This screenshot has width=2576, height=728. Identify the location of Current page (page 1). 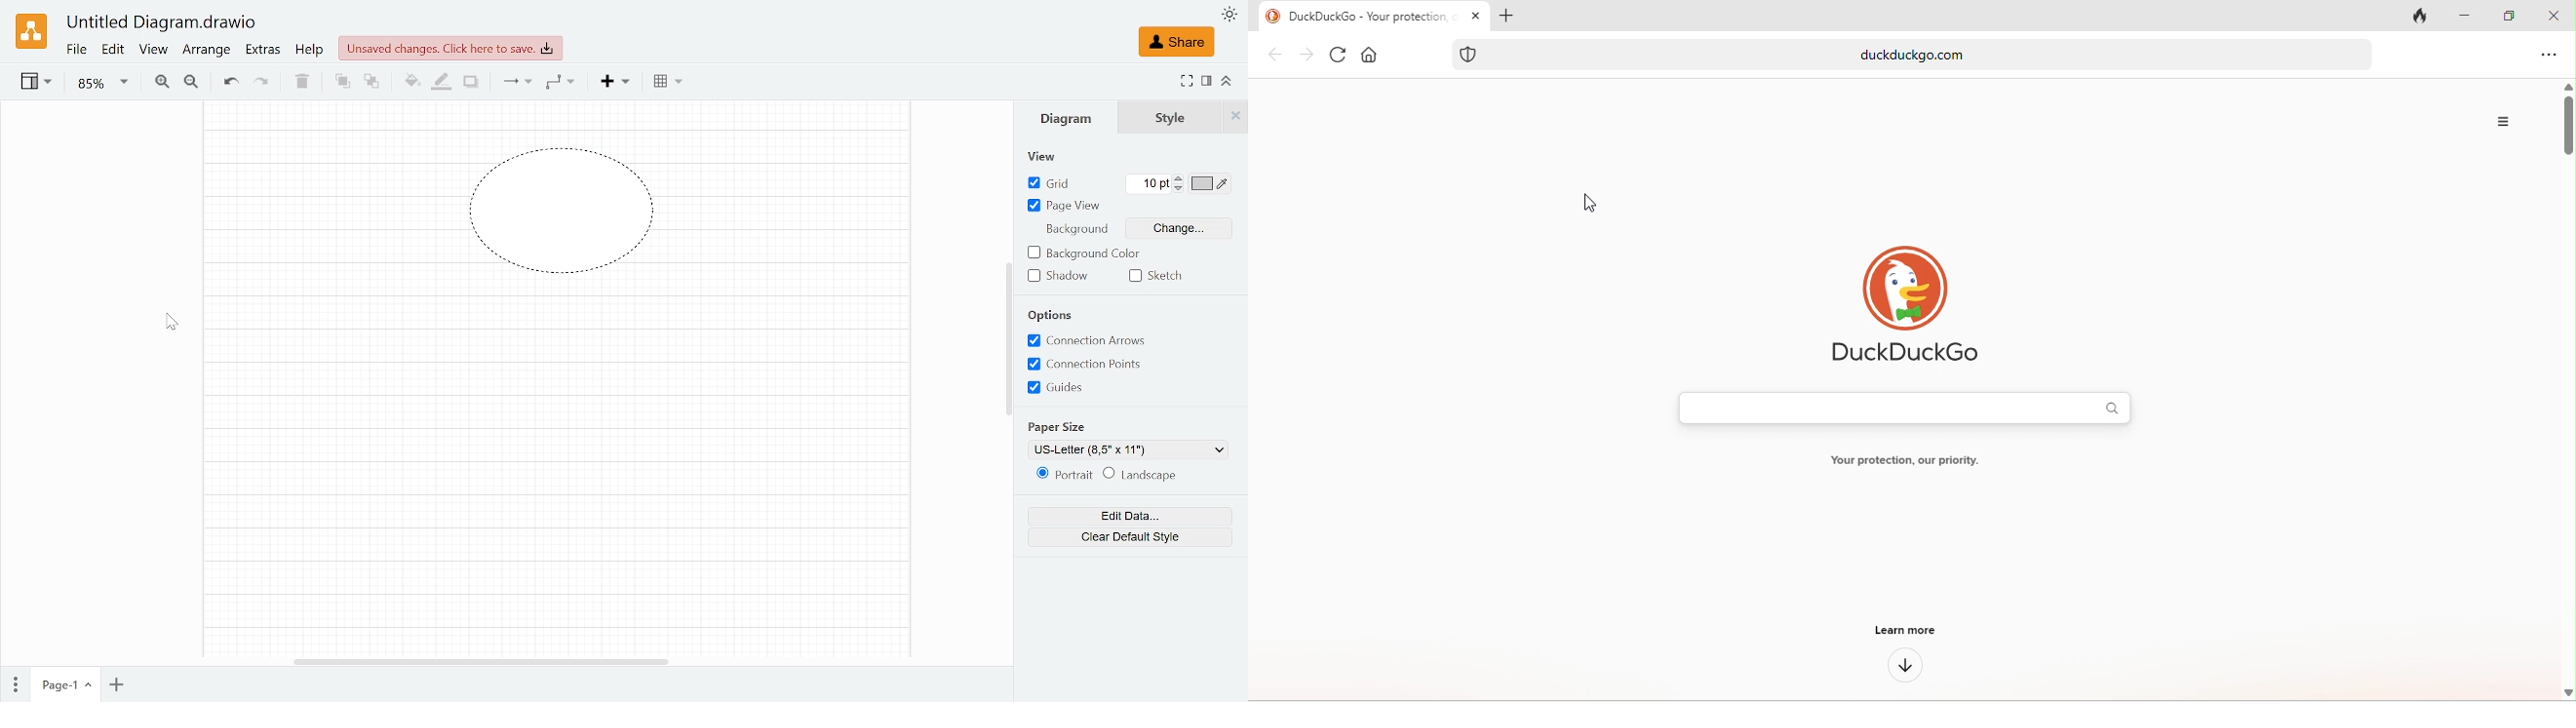
(65, 686).